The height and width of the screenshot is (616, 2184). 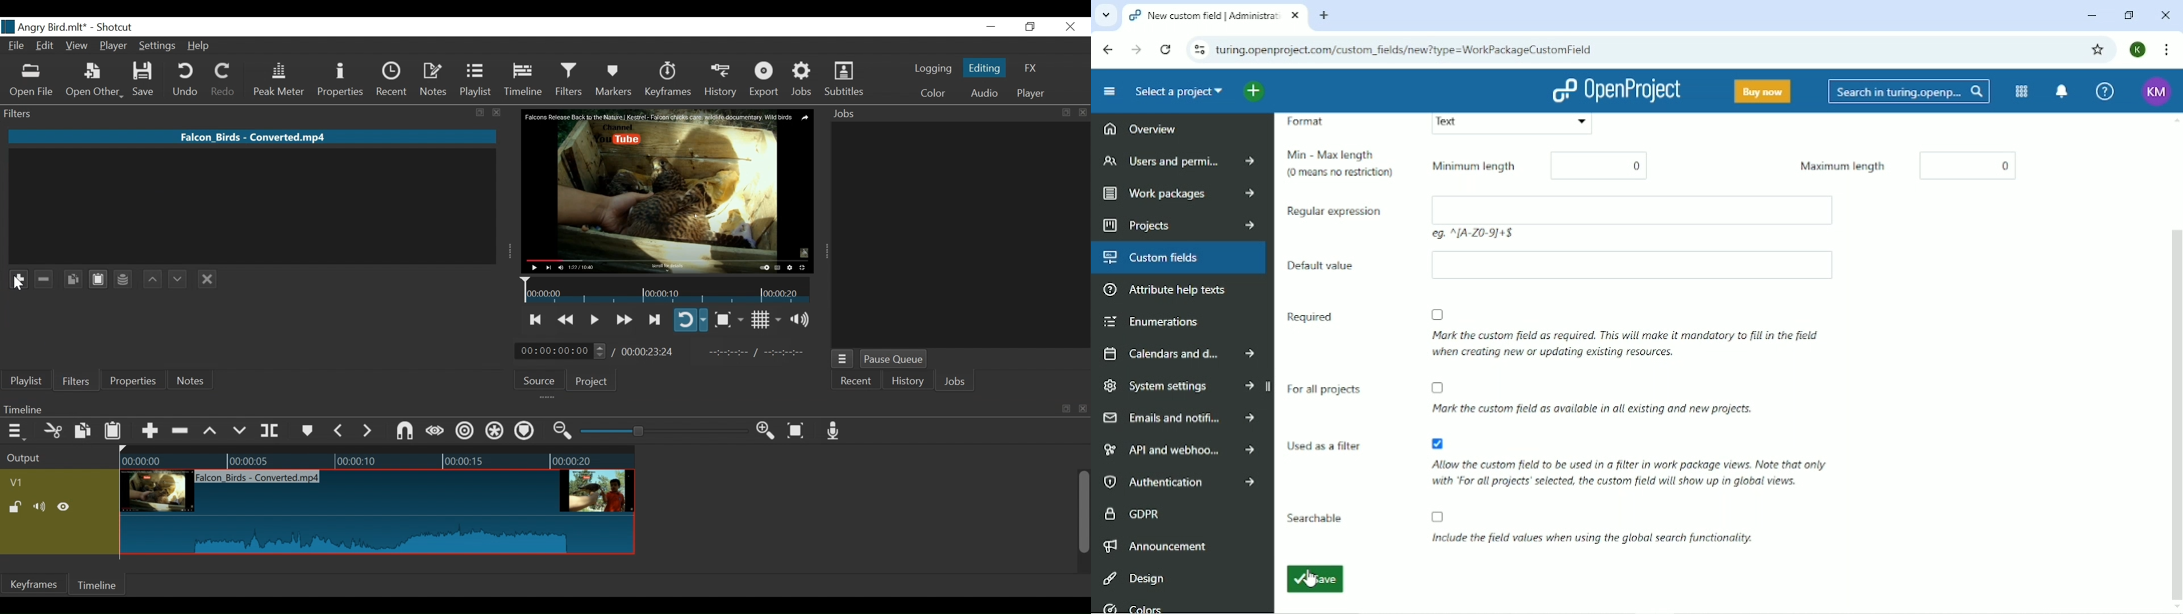 I want to click on Toggle display grid on player, so click(x=768, y=320).